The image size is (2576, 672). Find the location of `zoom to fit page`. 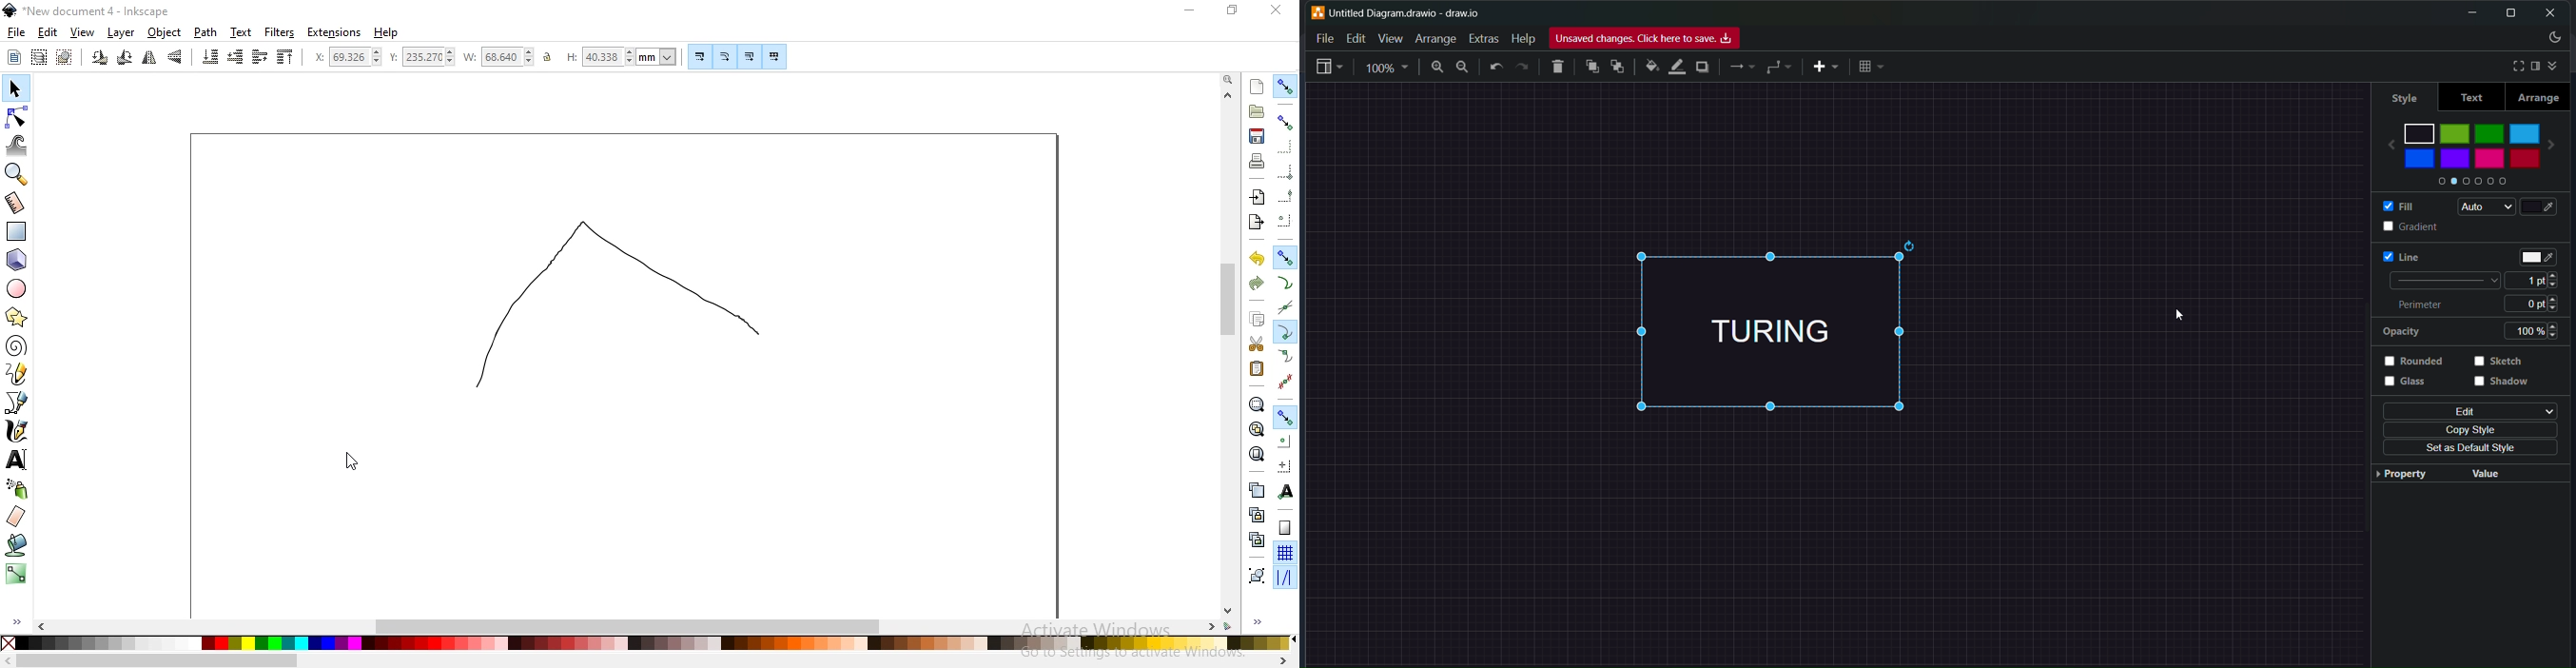

zoom to fit page is located at coordinates (1256, 454).